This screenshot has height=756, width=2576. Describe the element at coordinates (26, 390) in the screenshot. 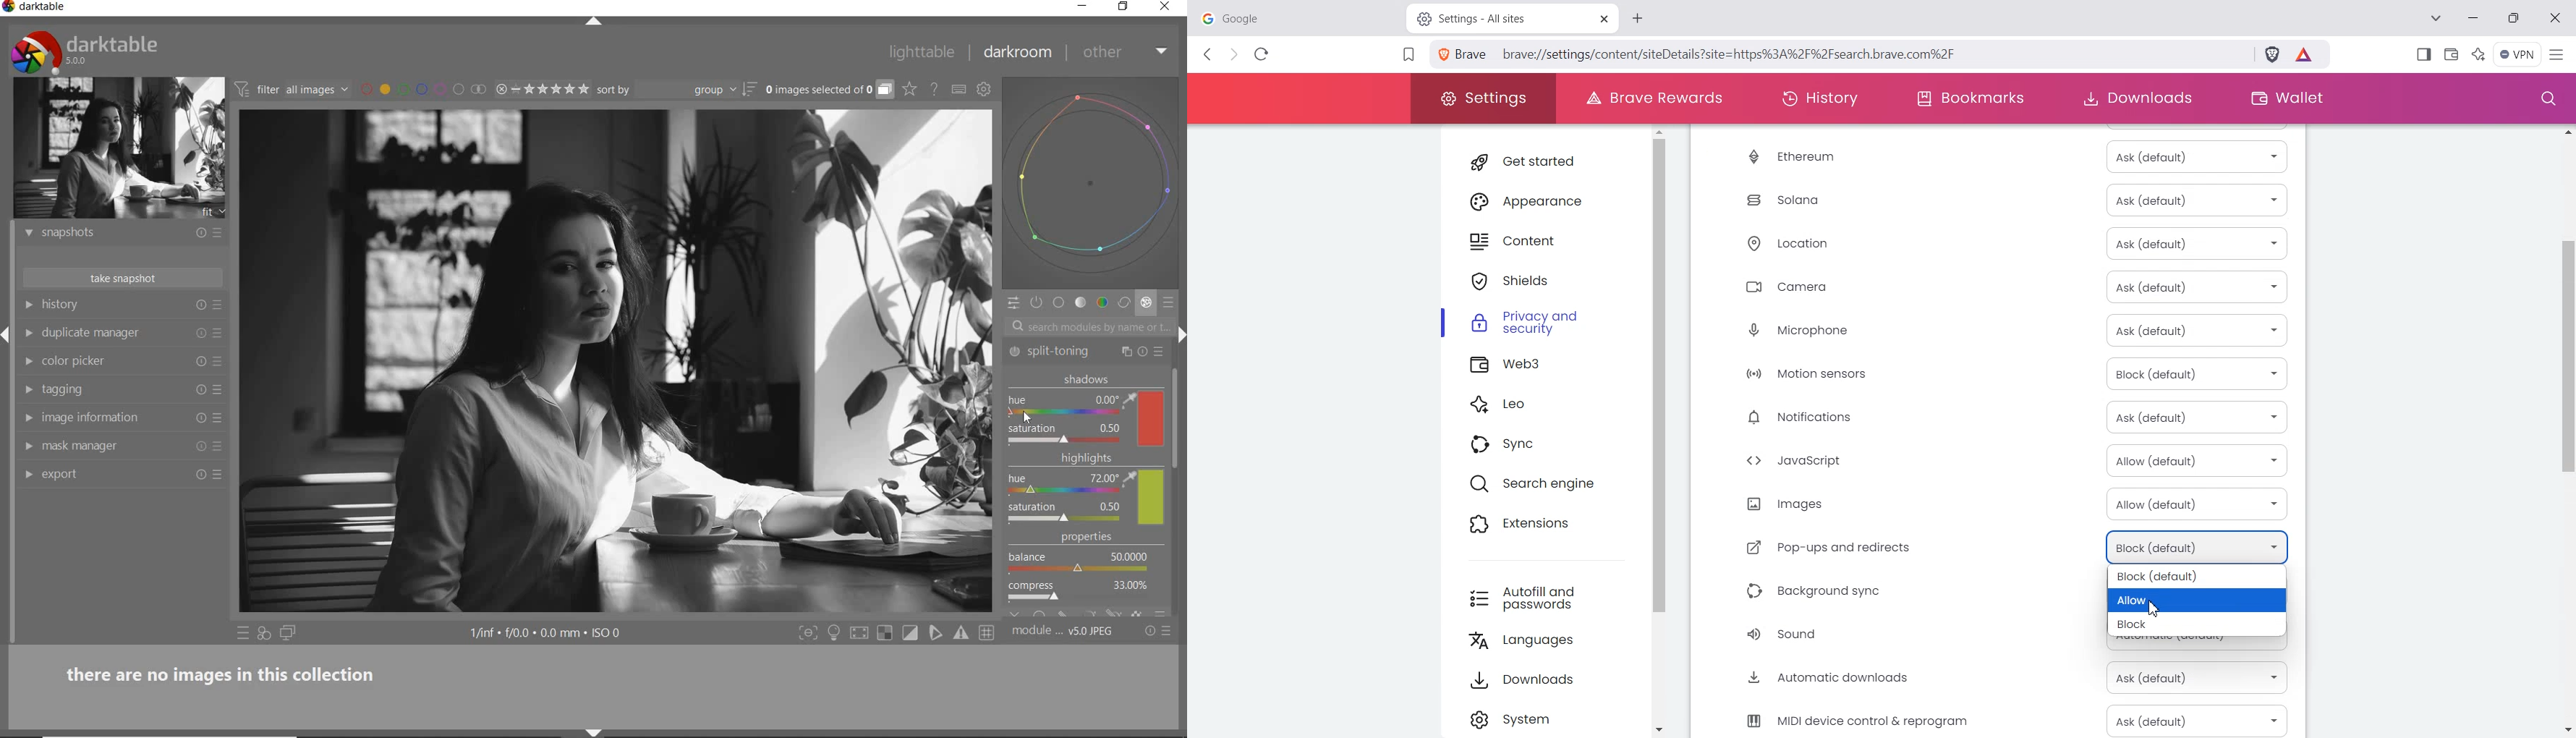

I see `show module` at that location.